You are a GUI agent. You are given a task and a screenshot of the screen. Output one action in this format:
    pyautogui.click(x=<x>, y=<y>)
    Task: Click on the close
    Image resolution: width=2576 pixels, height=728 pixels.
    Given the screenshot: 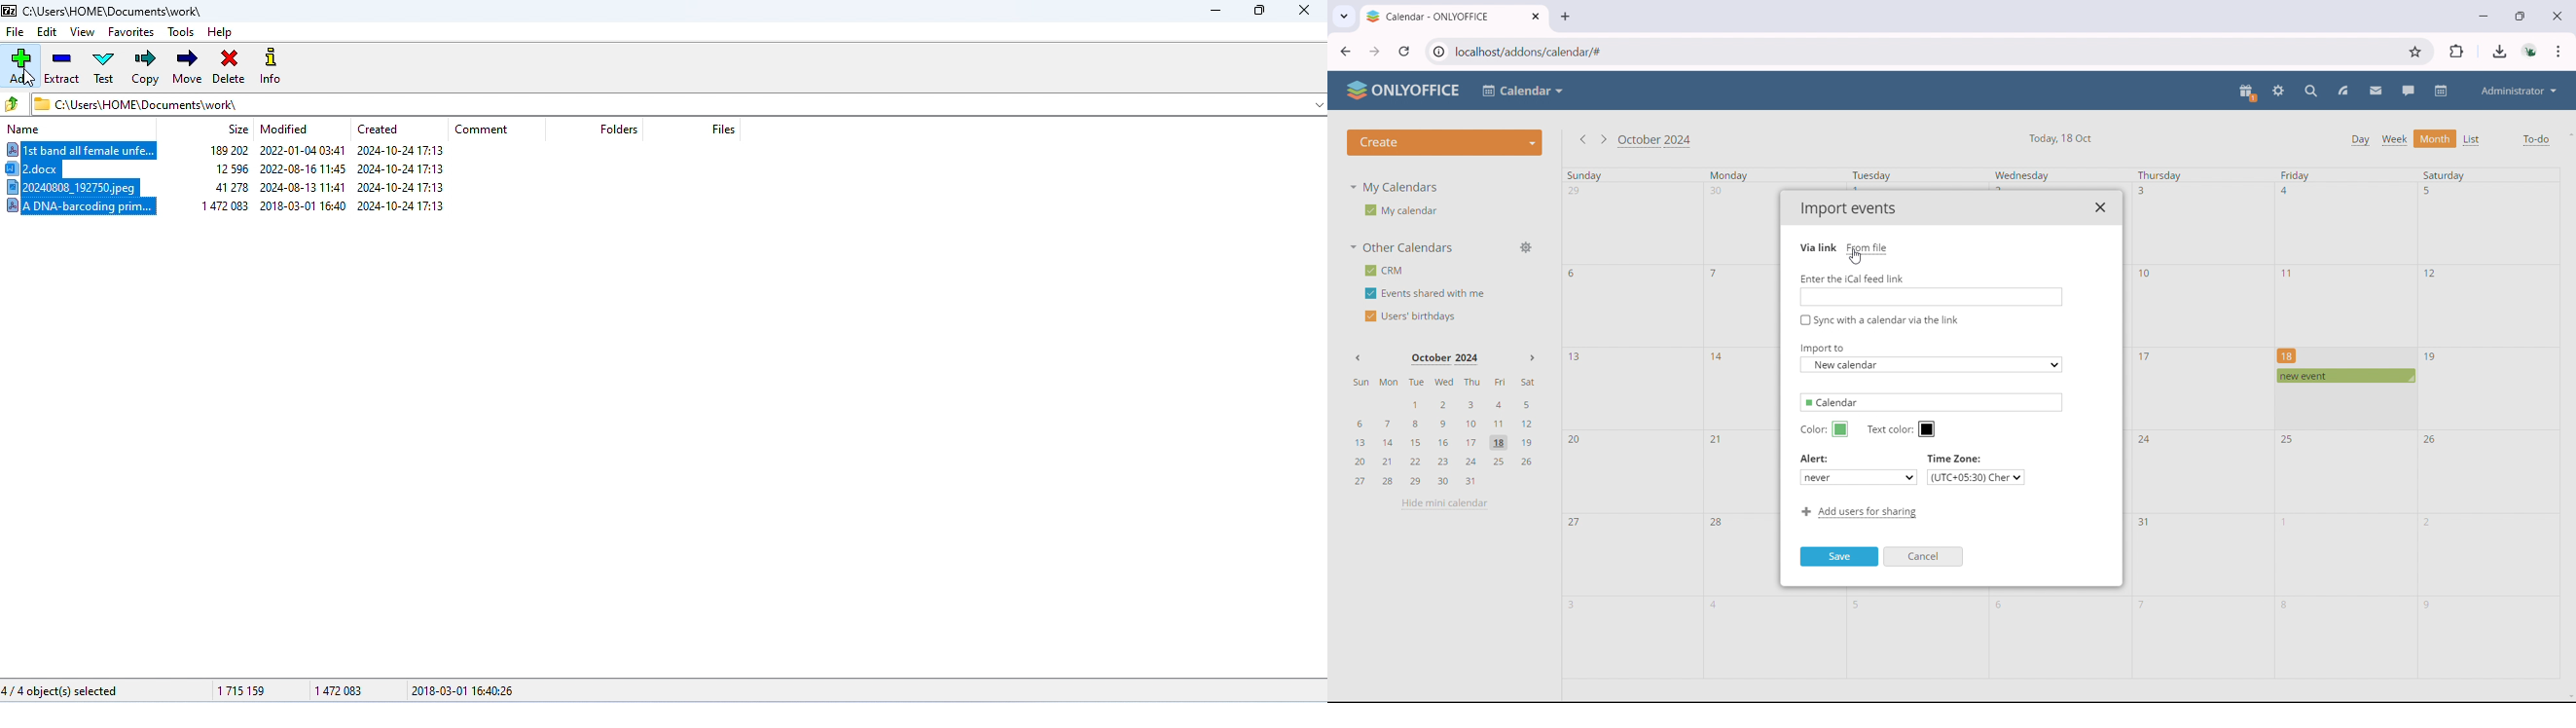 What is the action you would take?
    pyautogui.click(x=2556, y=15)
    